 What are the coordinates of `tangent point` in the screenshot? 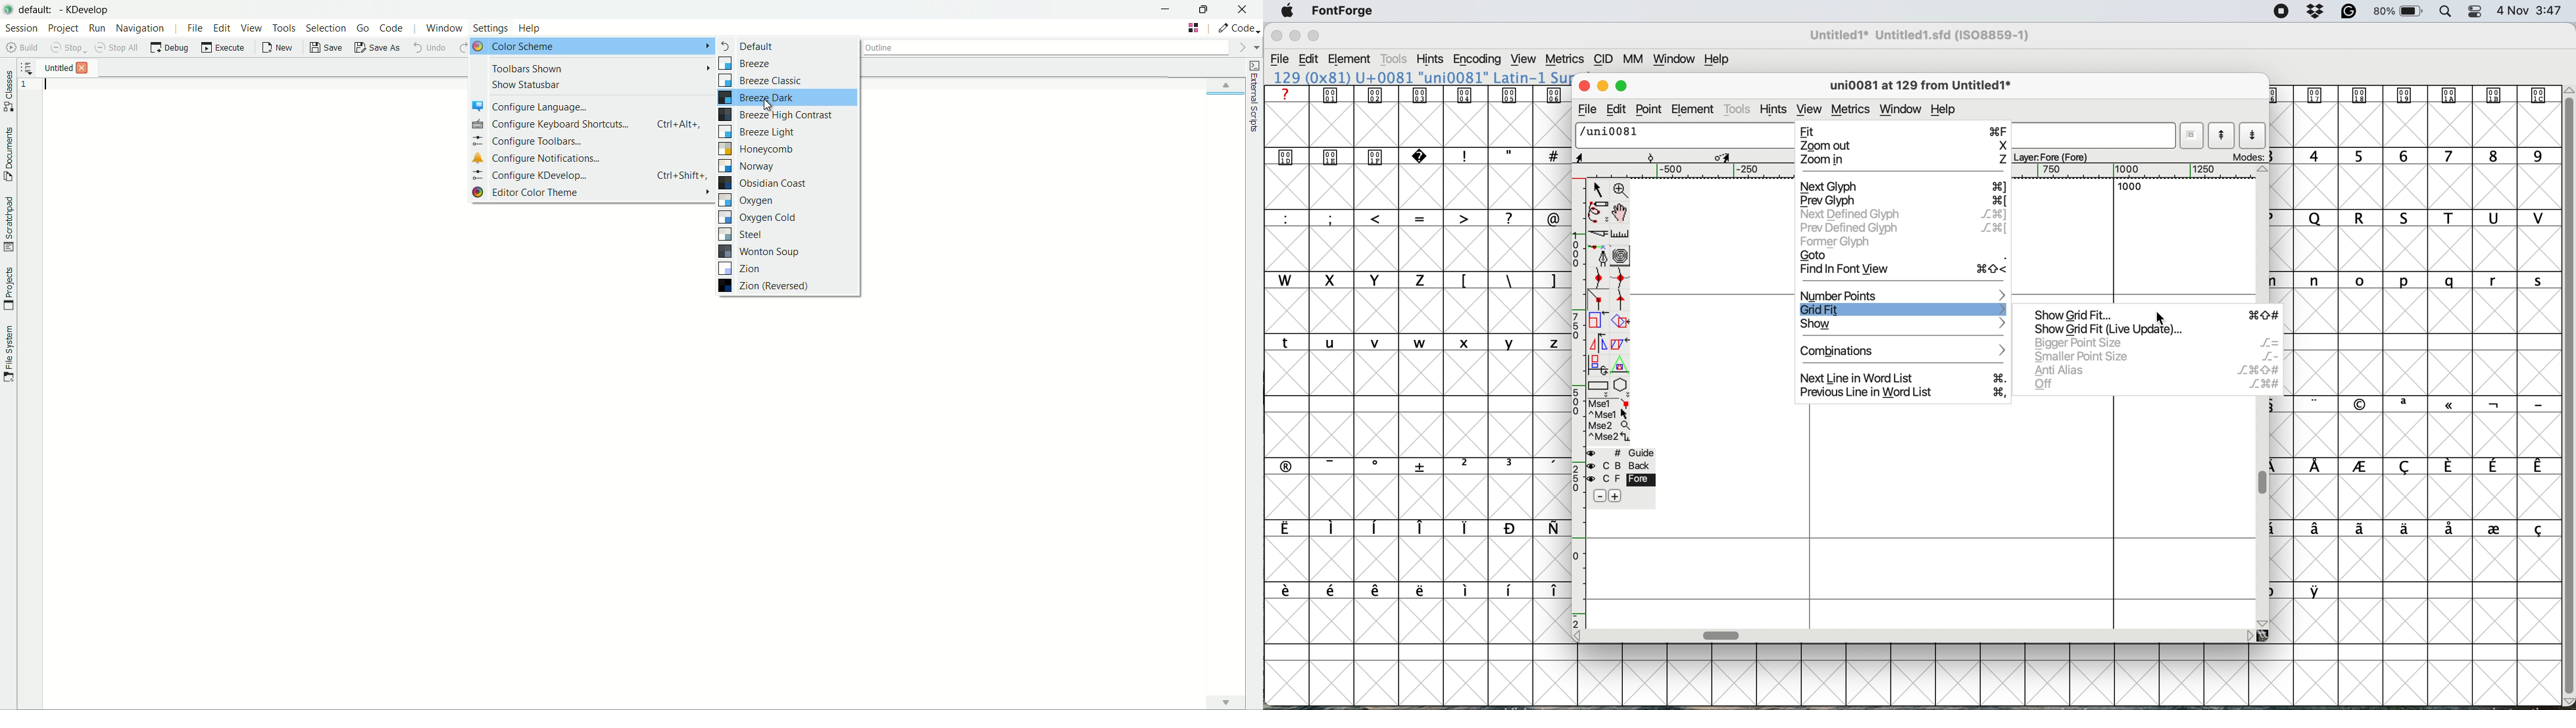 It's located at (1622, 303).